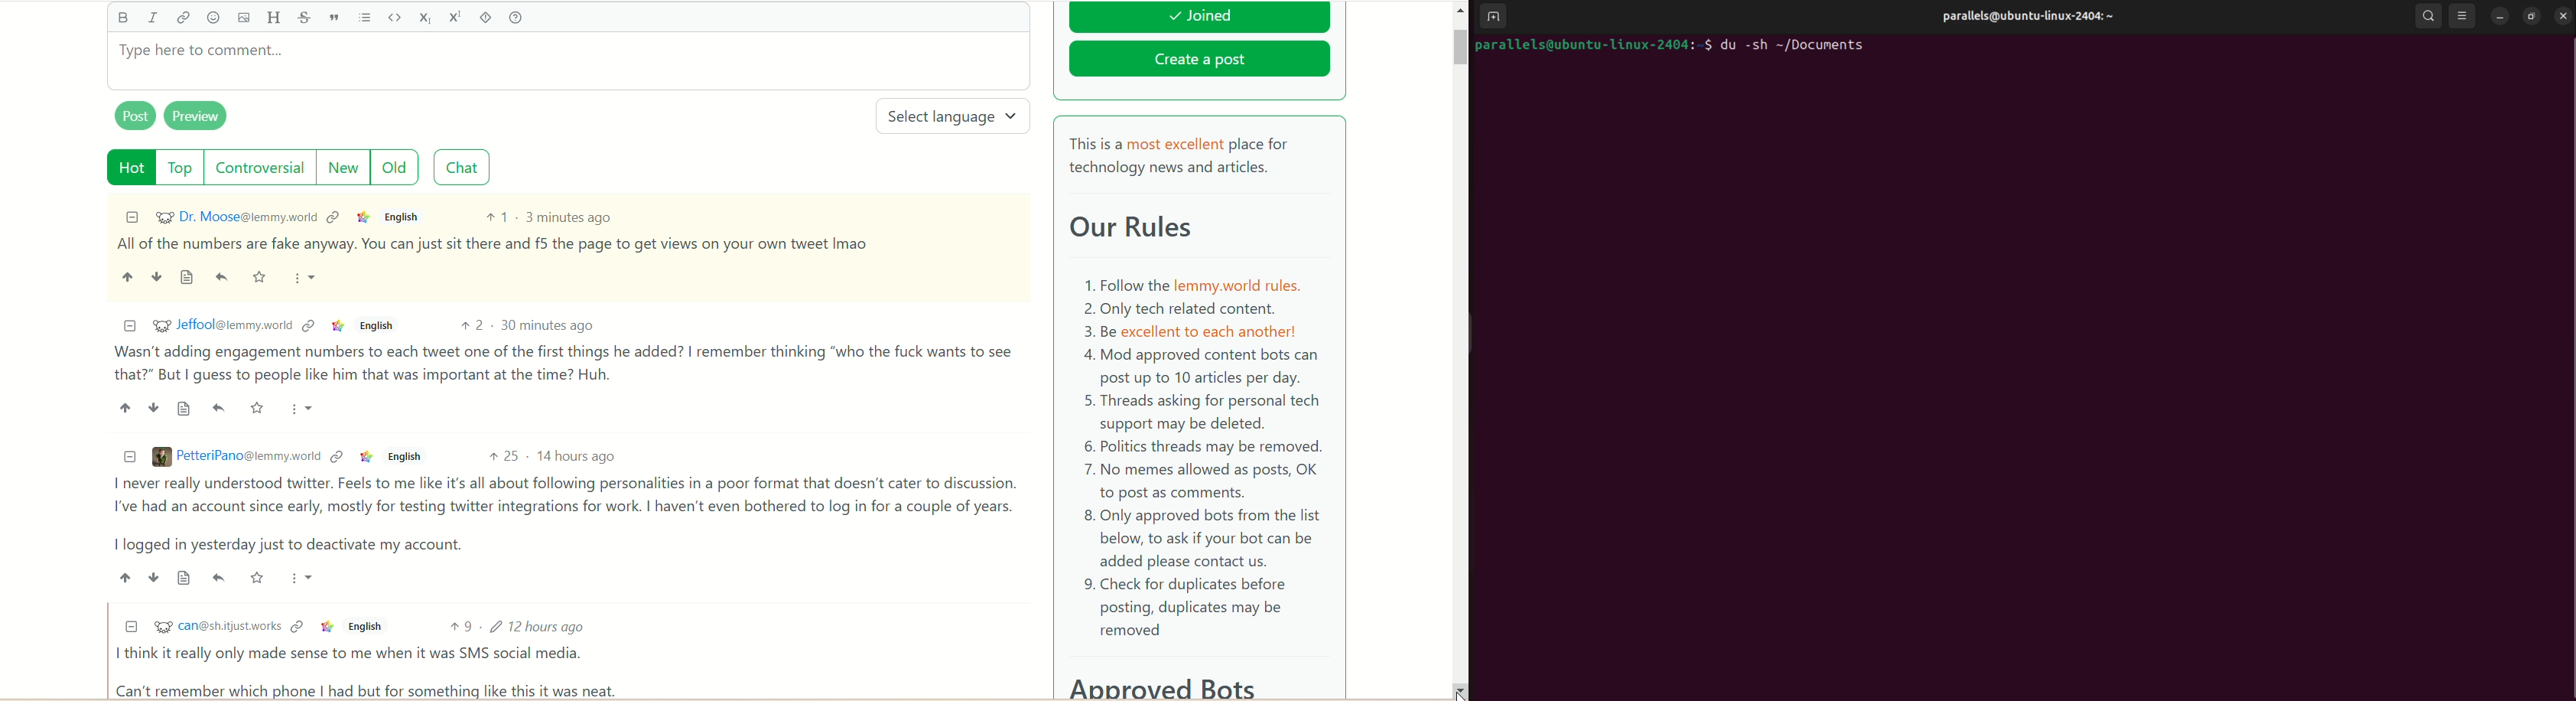  I want to click on type comment, so click(568, 61).